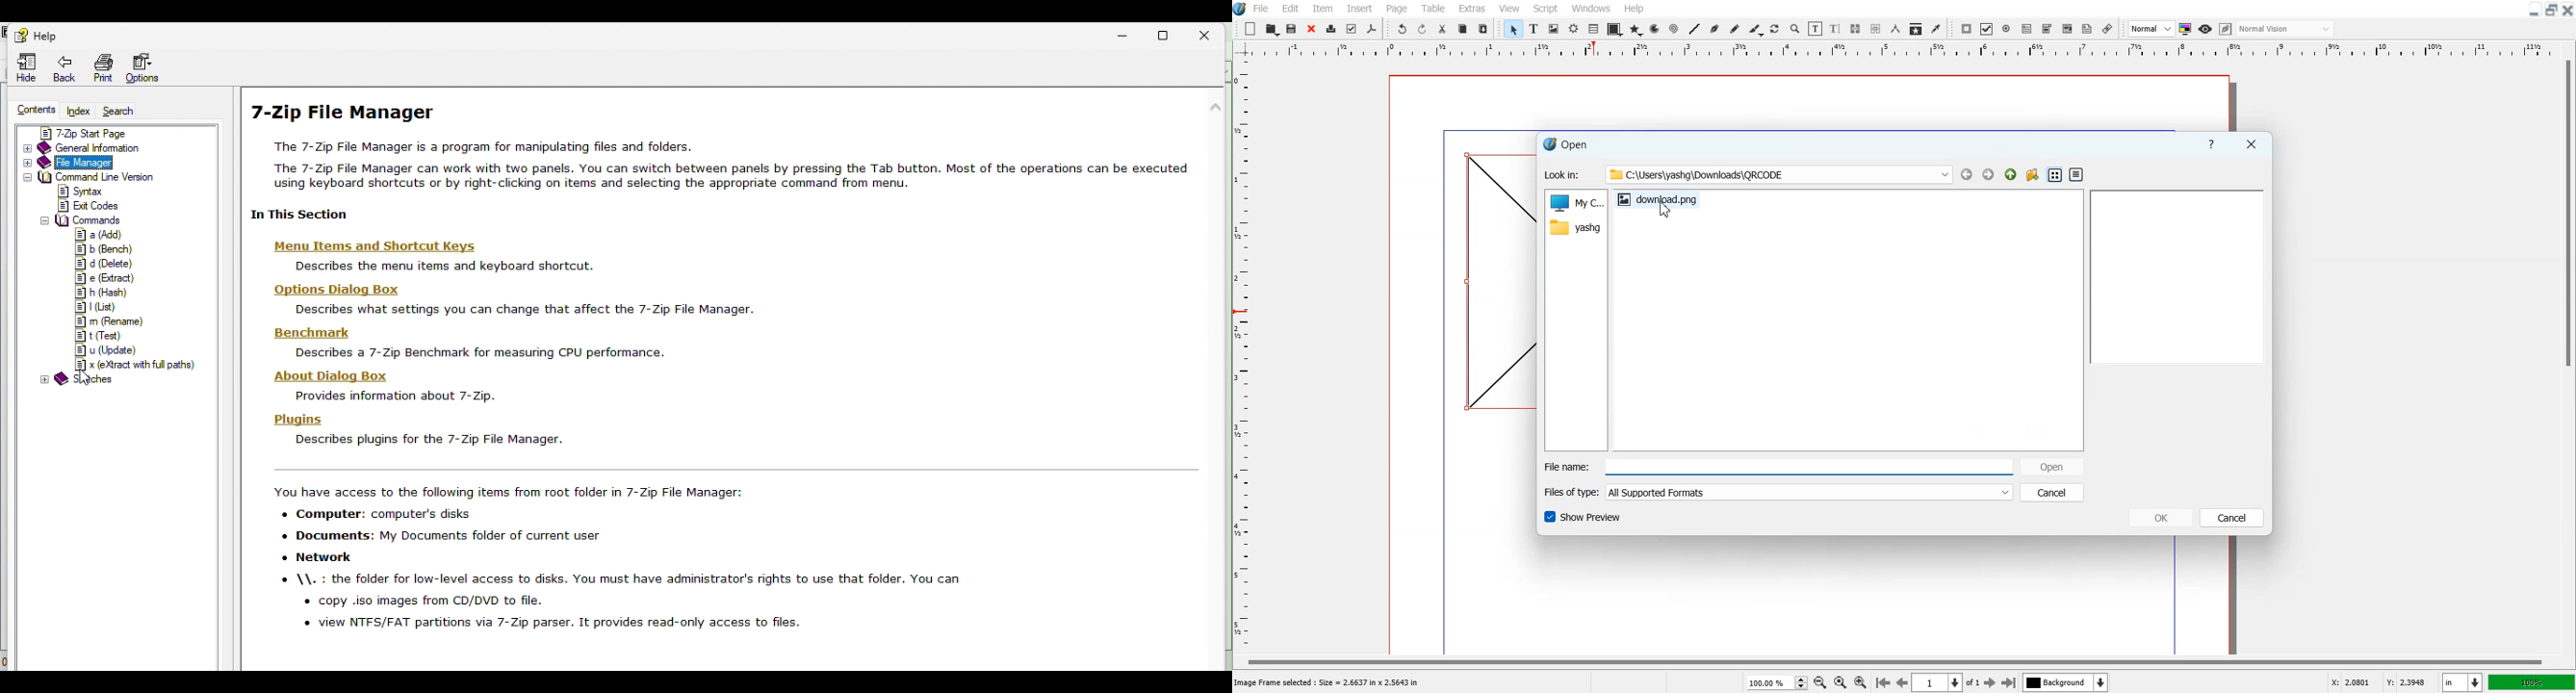 This screenshot has height=700, width=2576. What do you see at coordinates (723, 166) in the screenshot?
I see `text` at bounding box center [723, 166].